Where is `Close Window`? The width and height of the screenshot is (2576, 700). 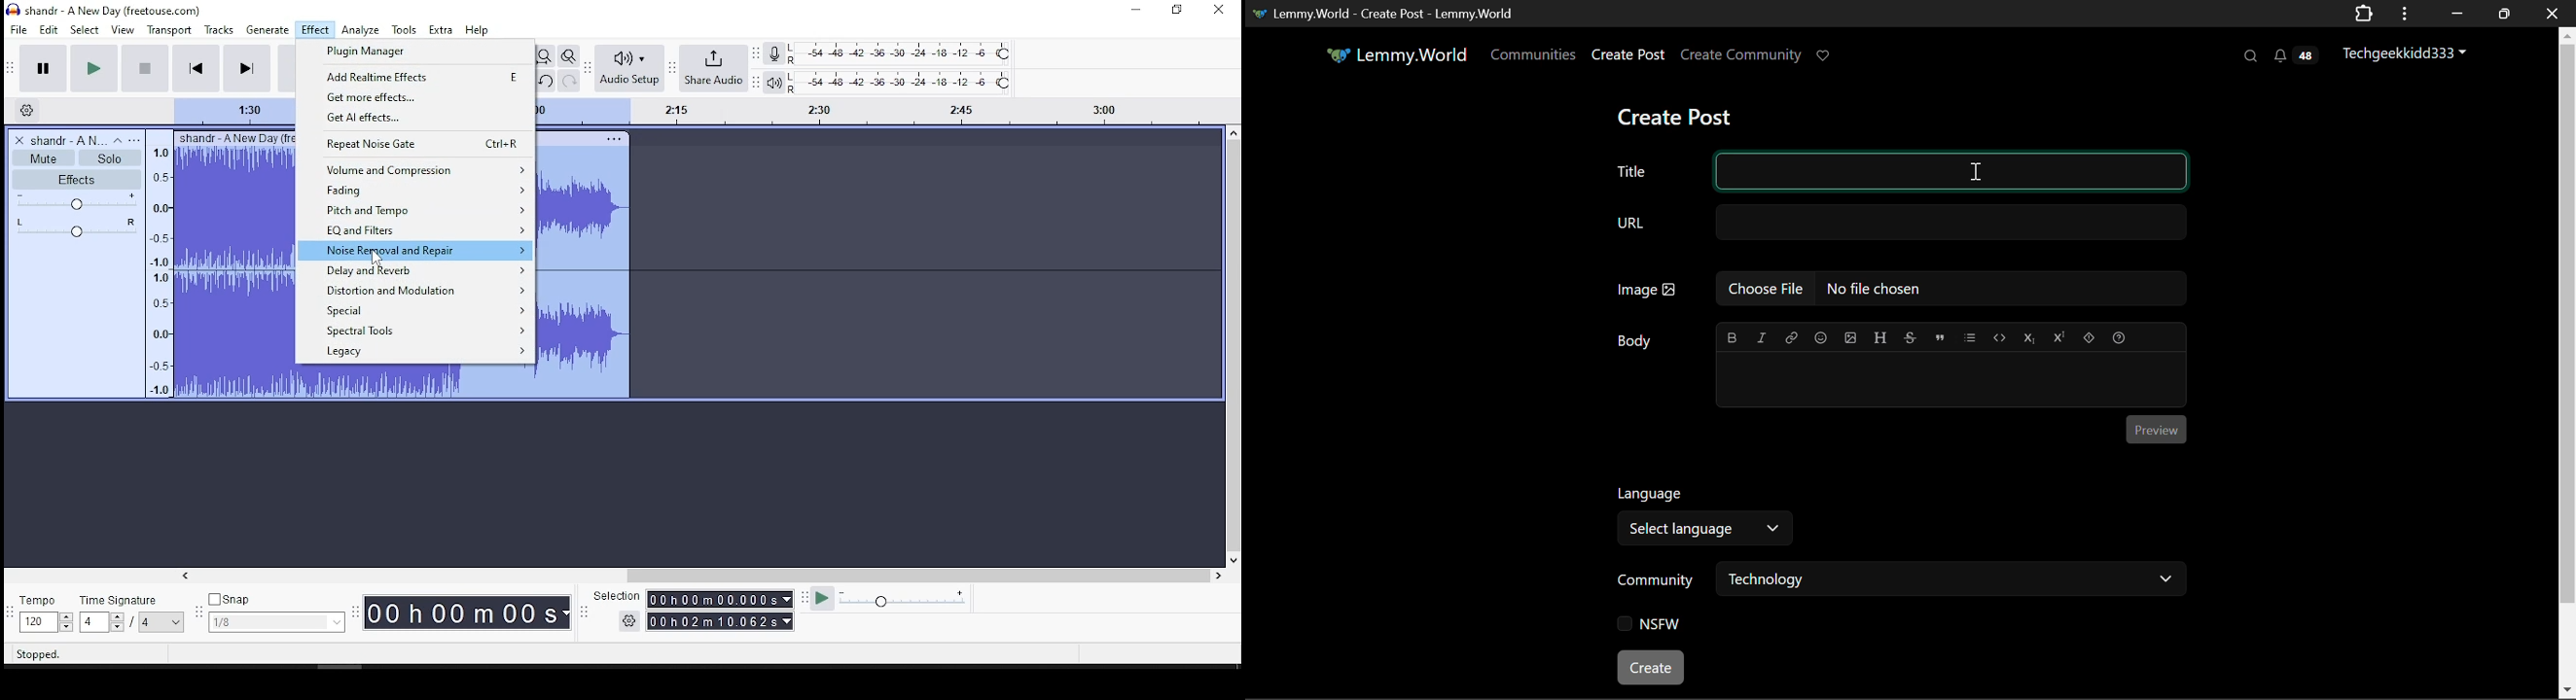 Close Window is located at coordinates (2553, 12).